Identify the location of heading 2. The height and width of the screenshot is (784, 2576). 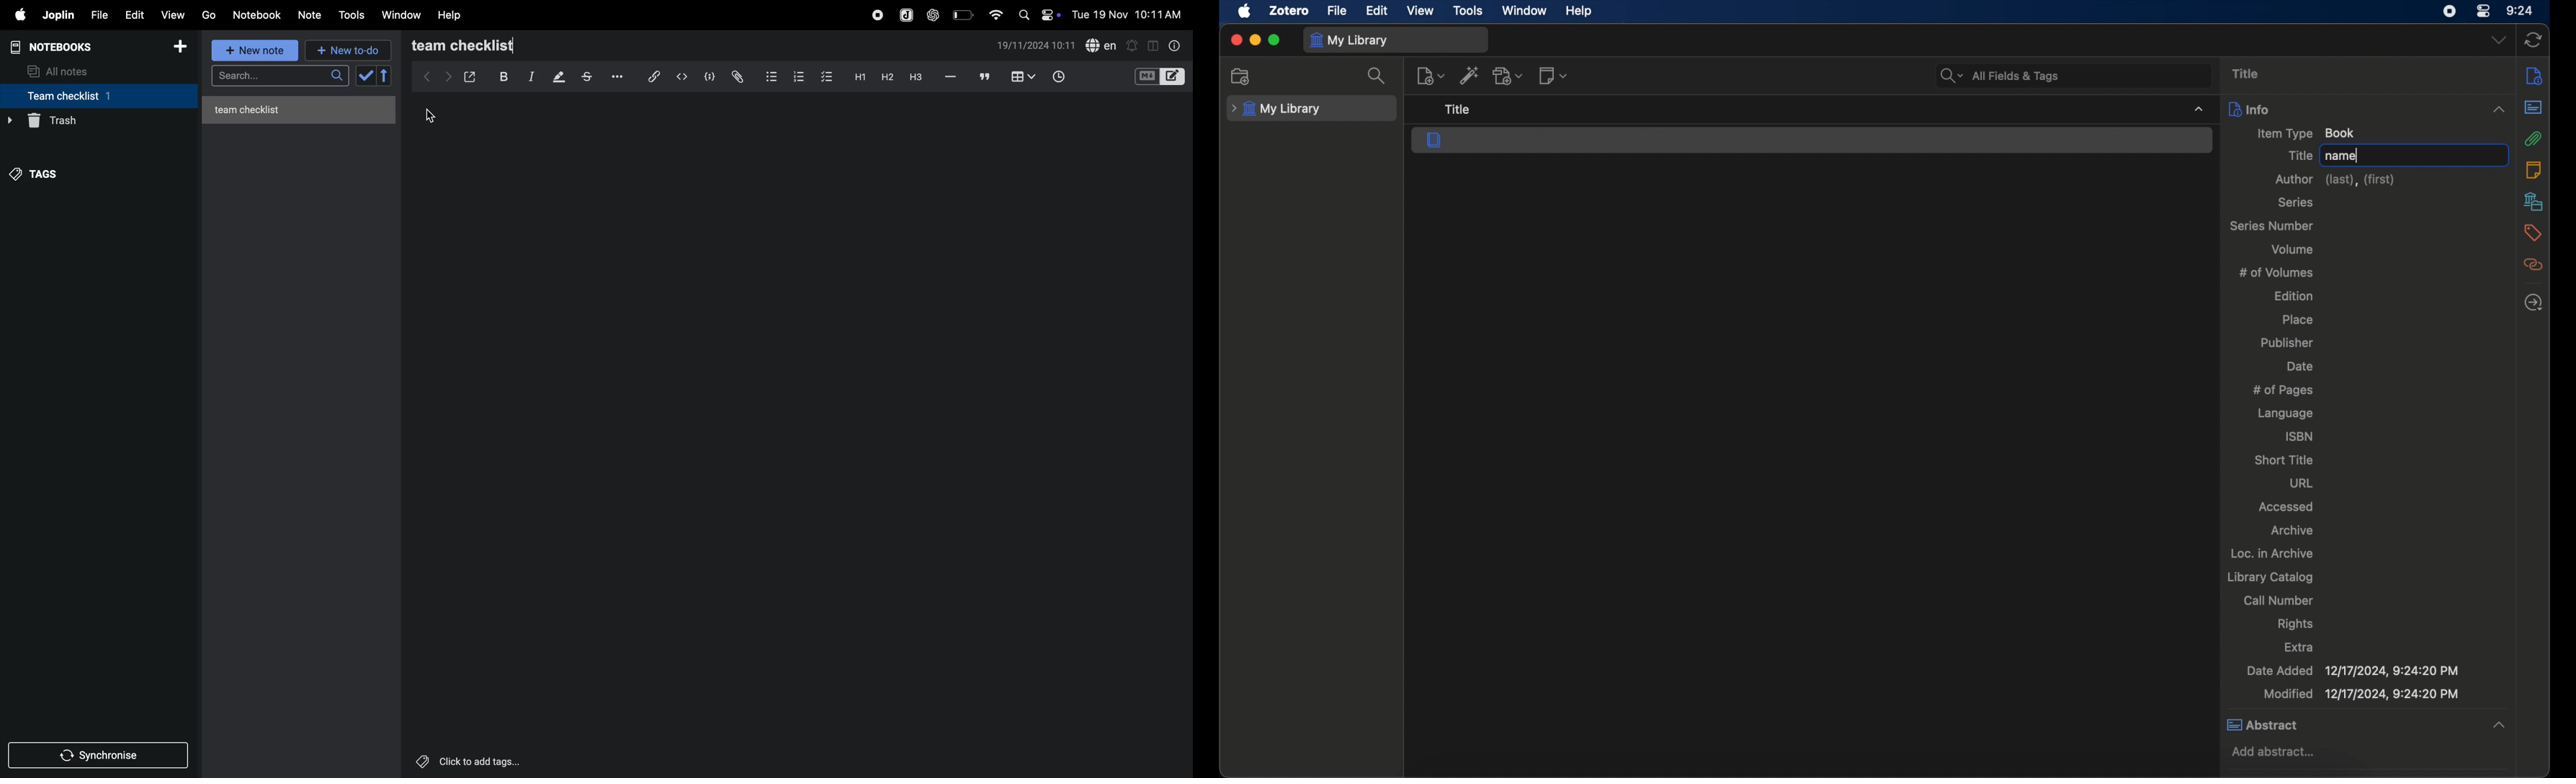
(858, 76).